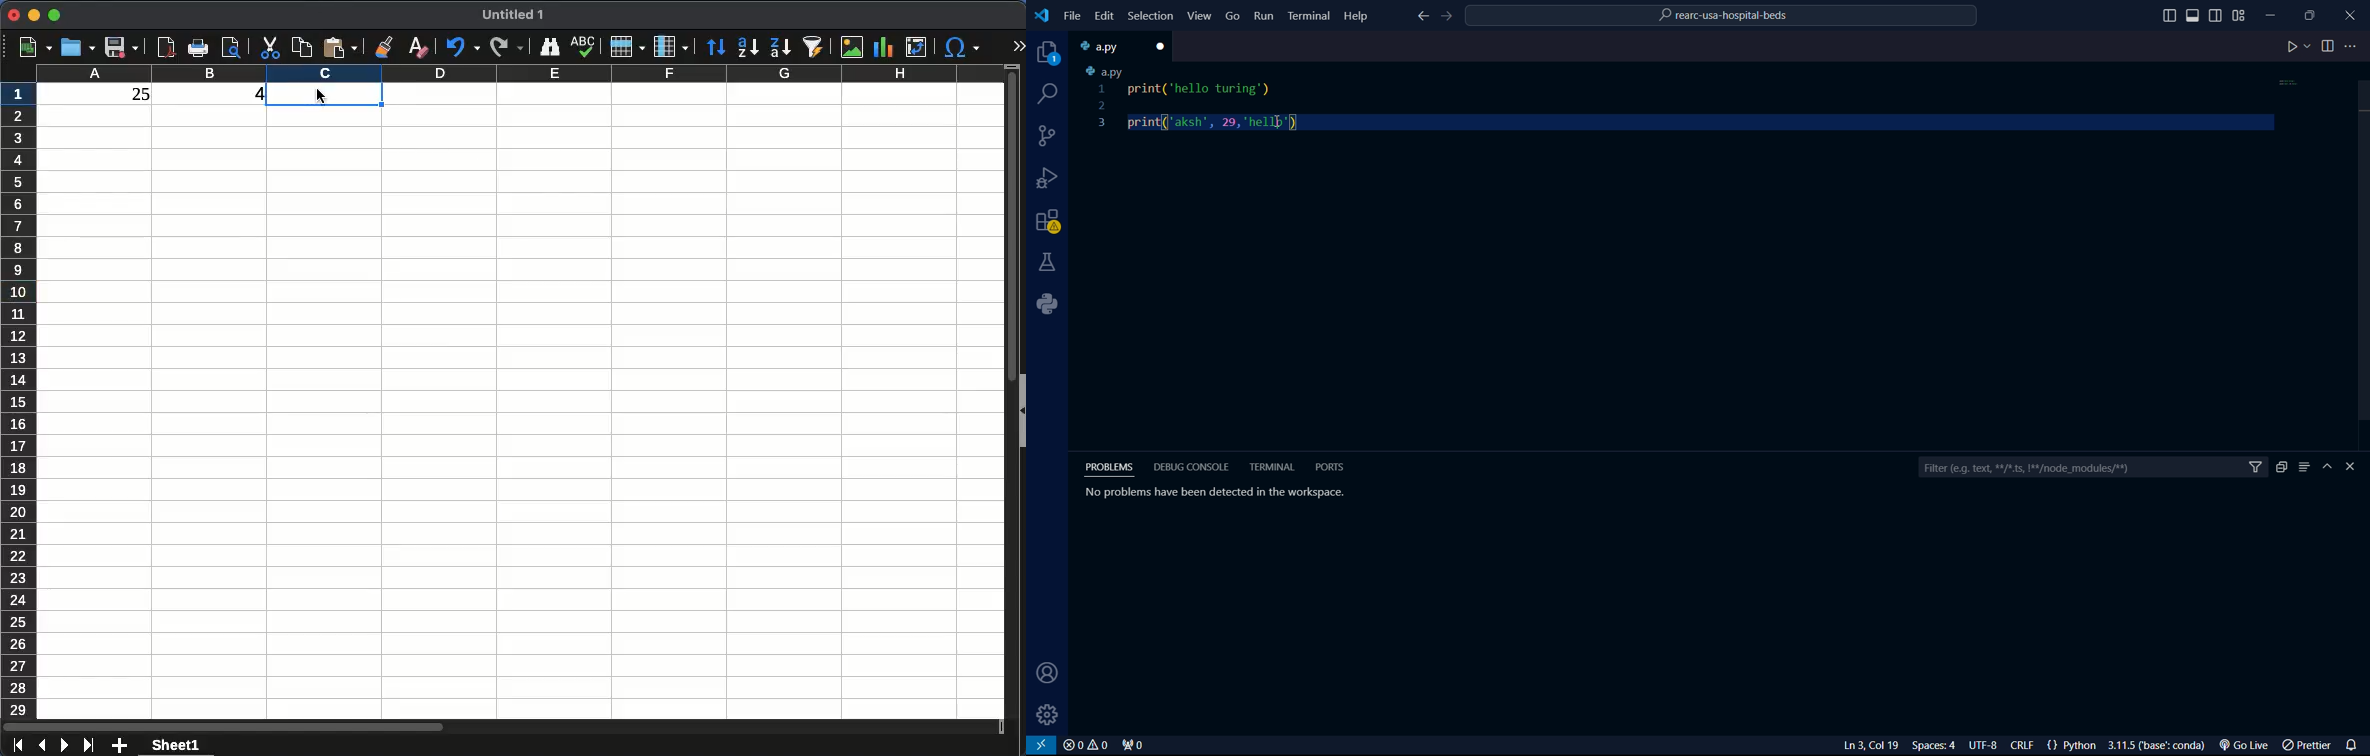  What do you see at coordinates (34, 48) in the screenshot?
I see `new` at bounding box center [34, 48].